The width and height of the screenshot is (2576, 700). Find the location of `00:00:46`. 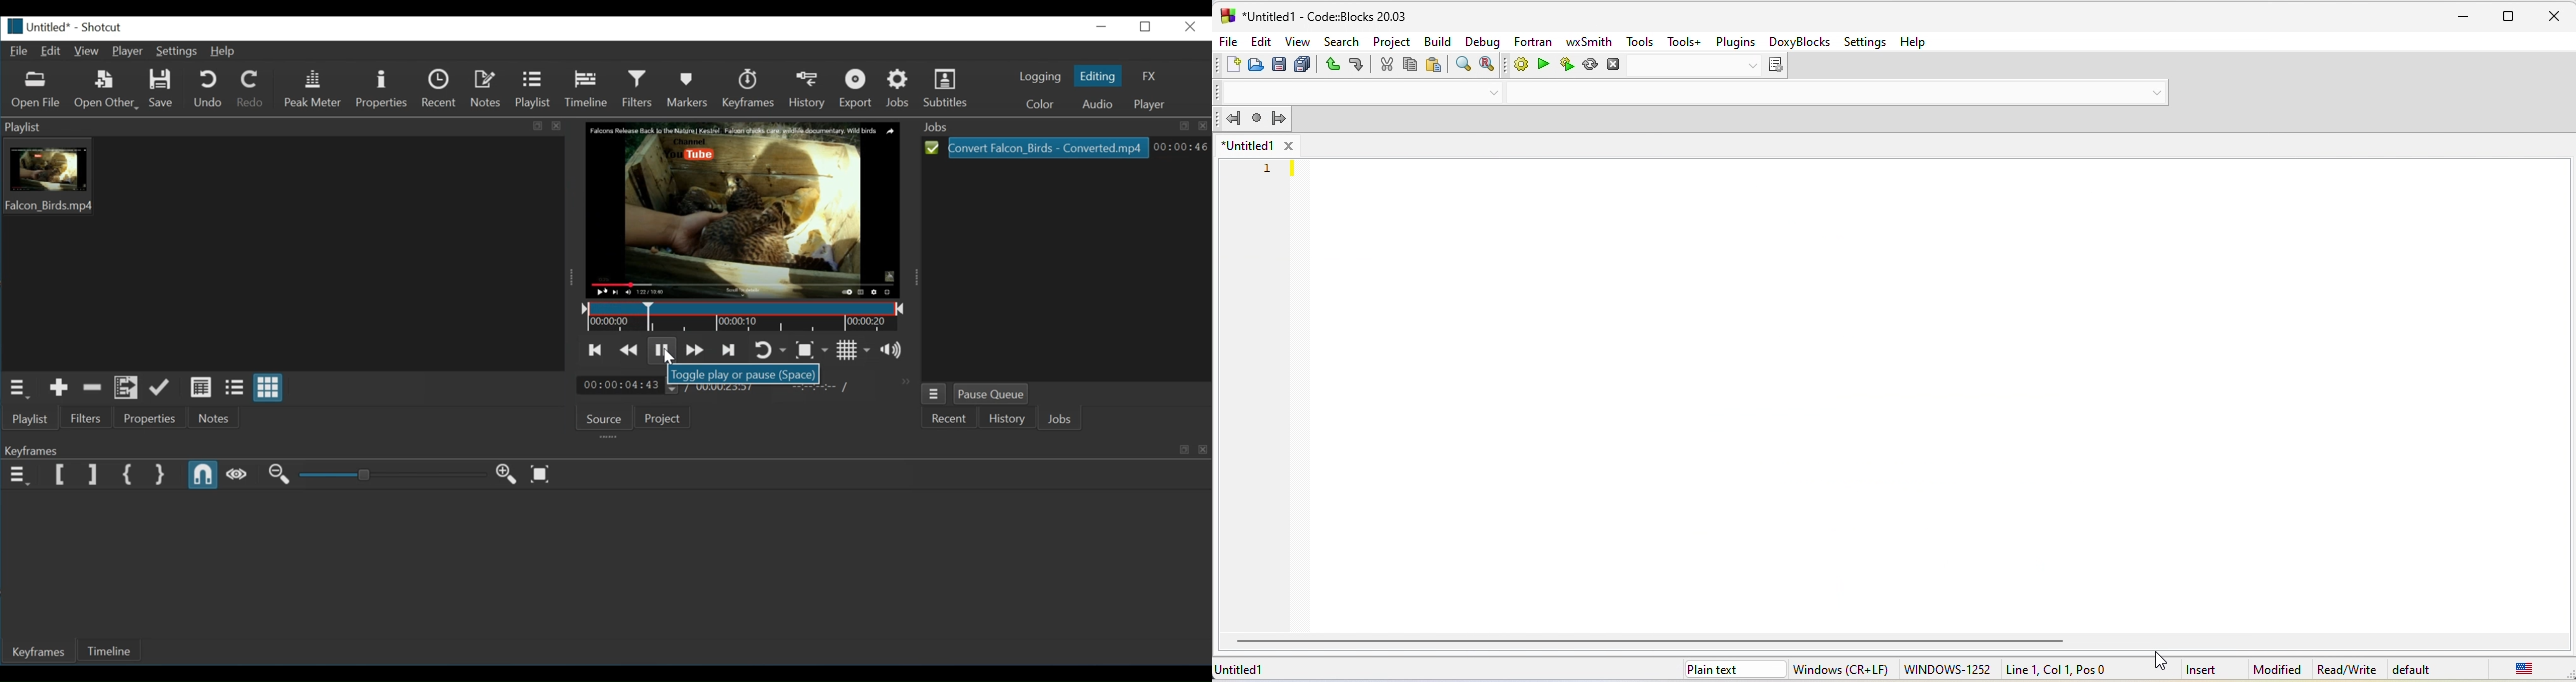

00:00:46 is located at coordinates (1180, 147).